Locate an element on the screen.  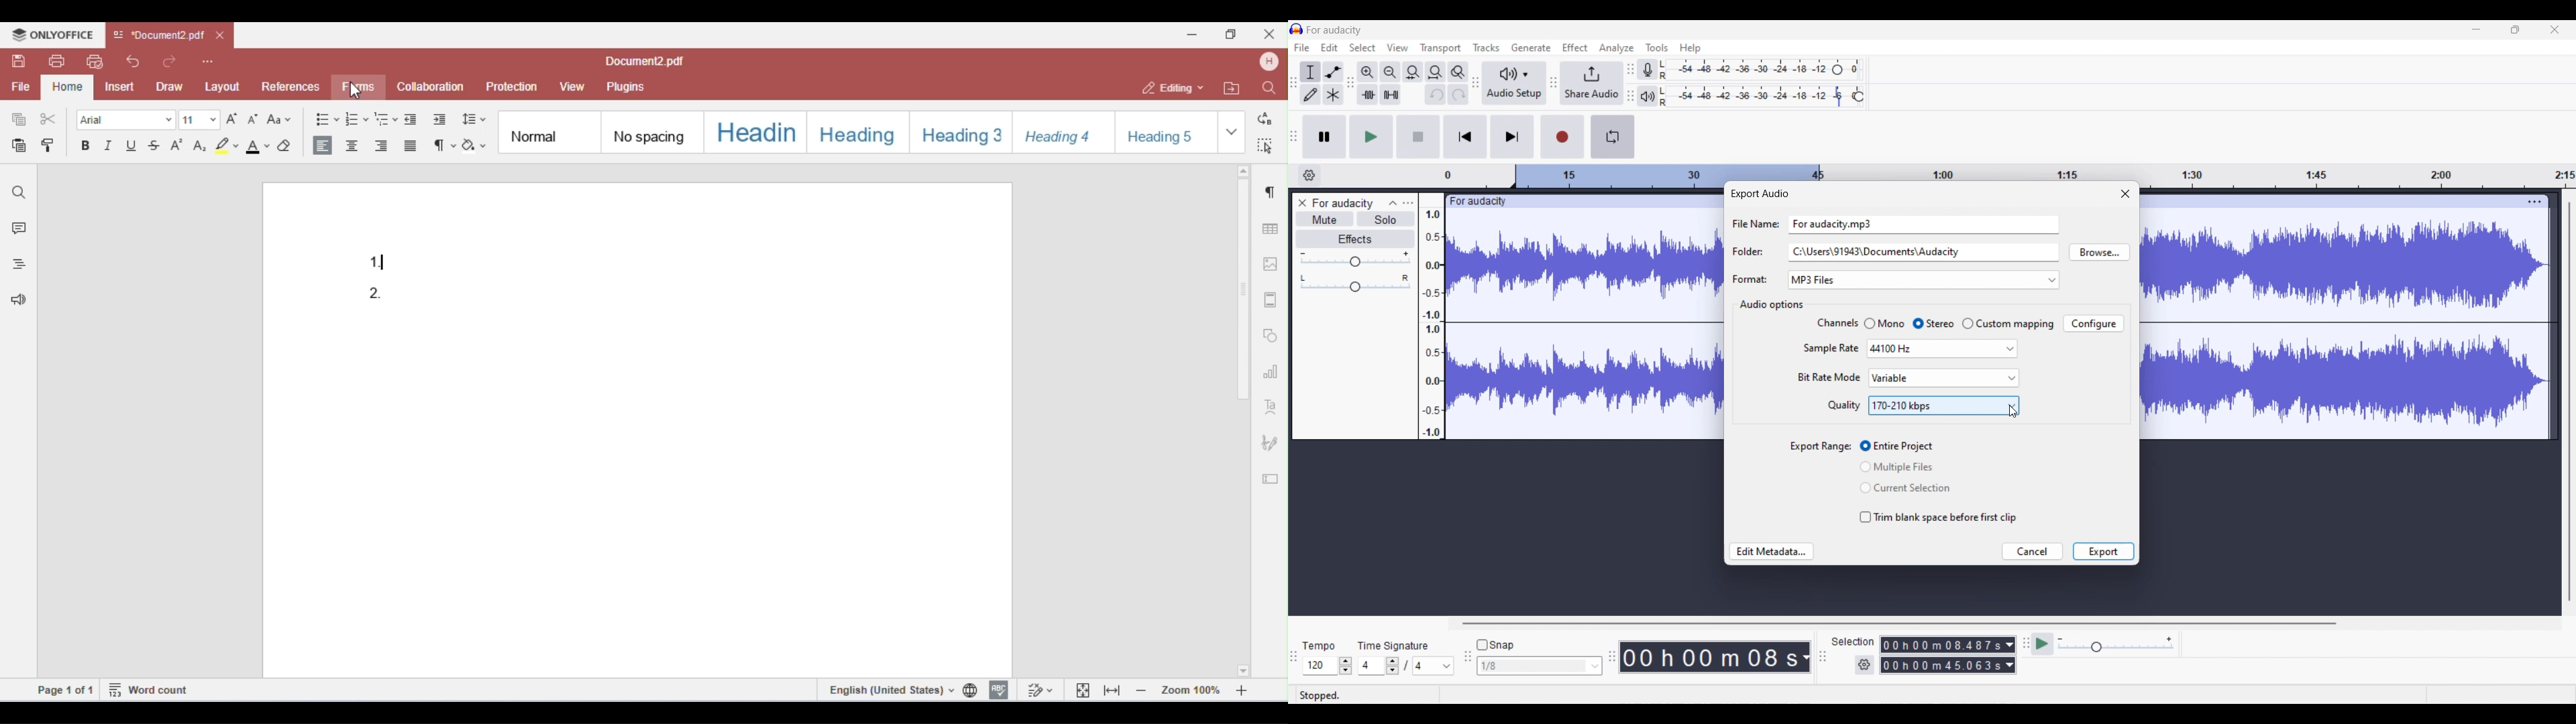
Zoom out is located at coordinates (1390, 72).